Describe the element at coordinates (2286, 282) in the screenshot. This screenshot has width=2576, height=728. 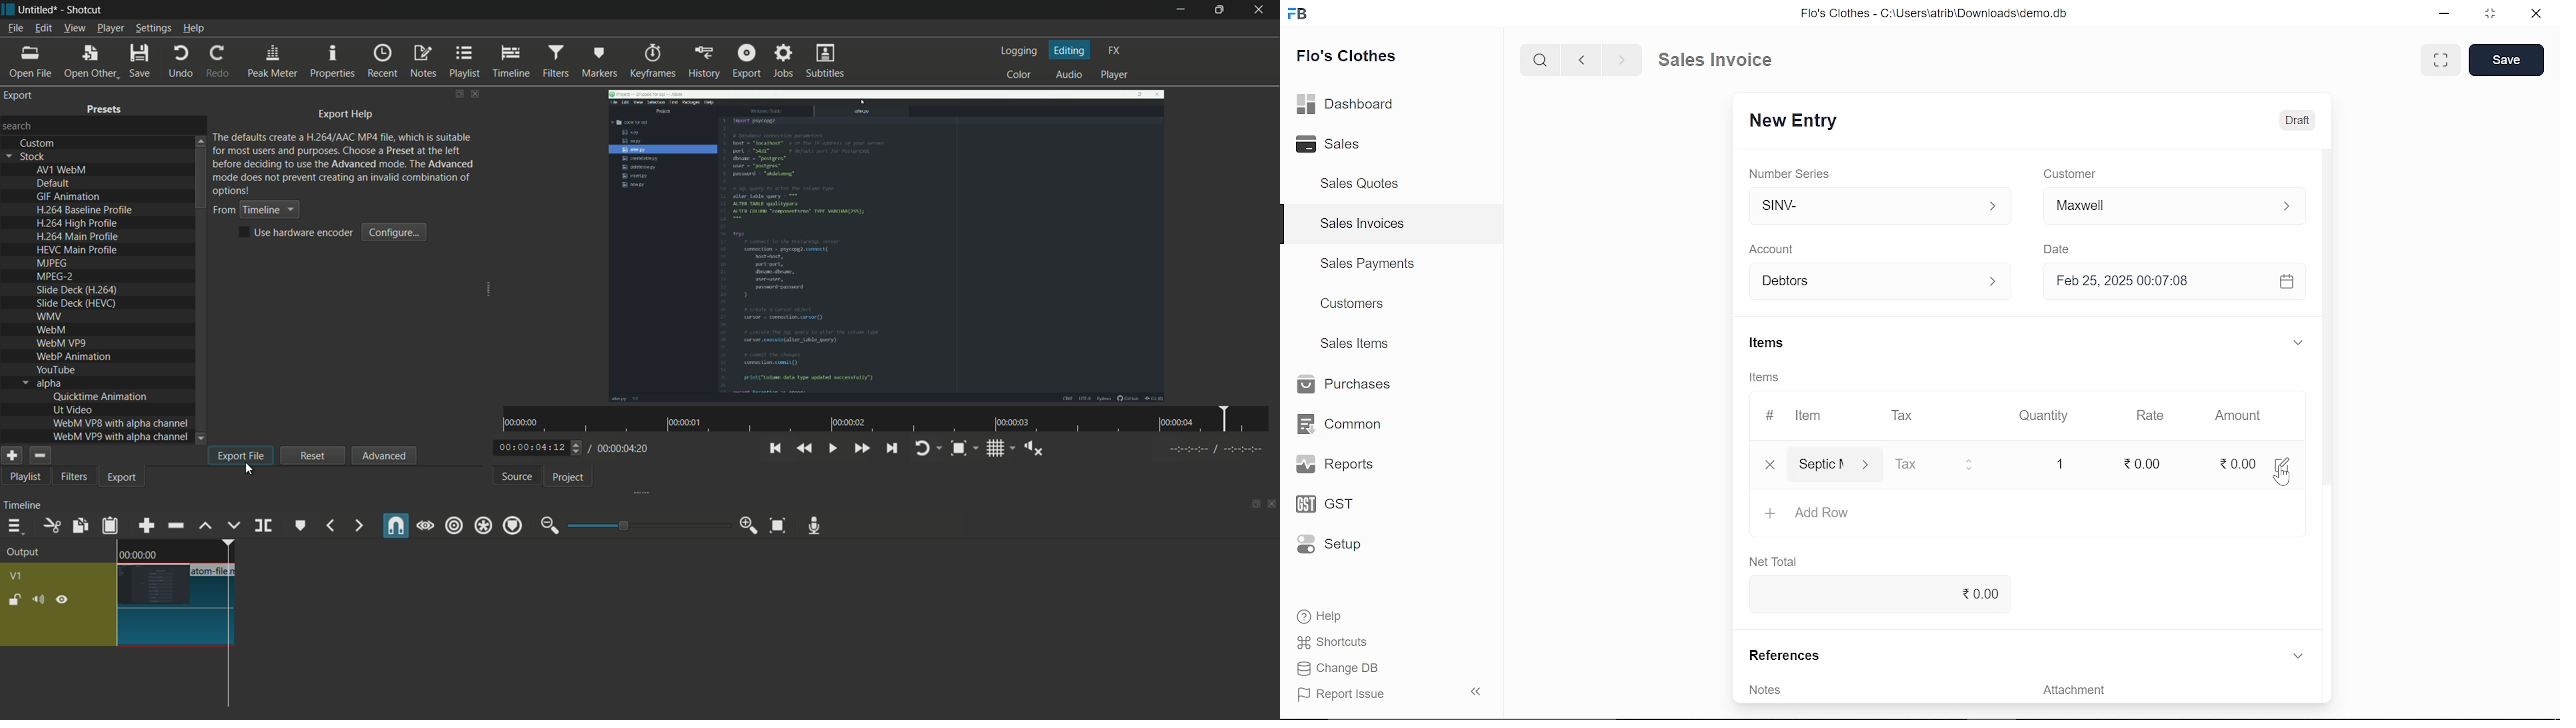
I see `open calender` at that location.